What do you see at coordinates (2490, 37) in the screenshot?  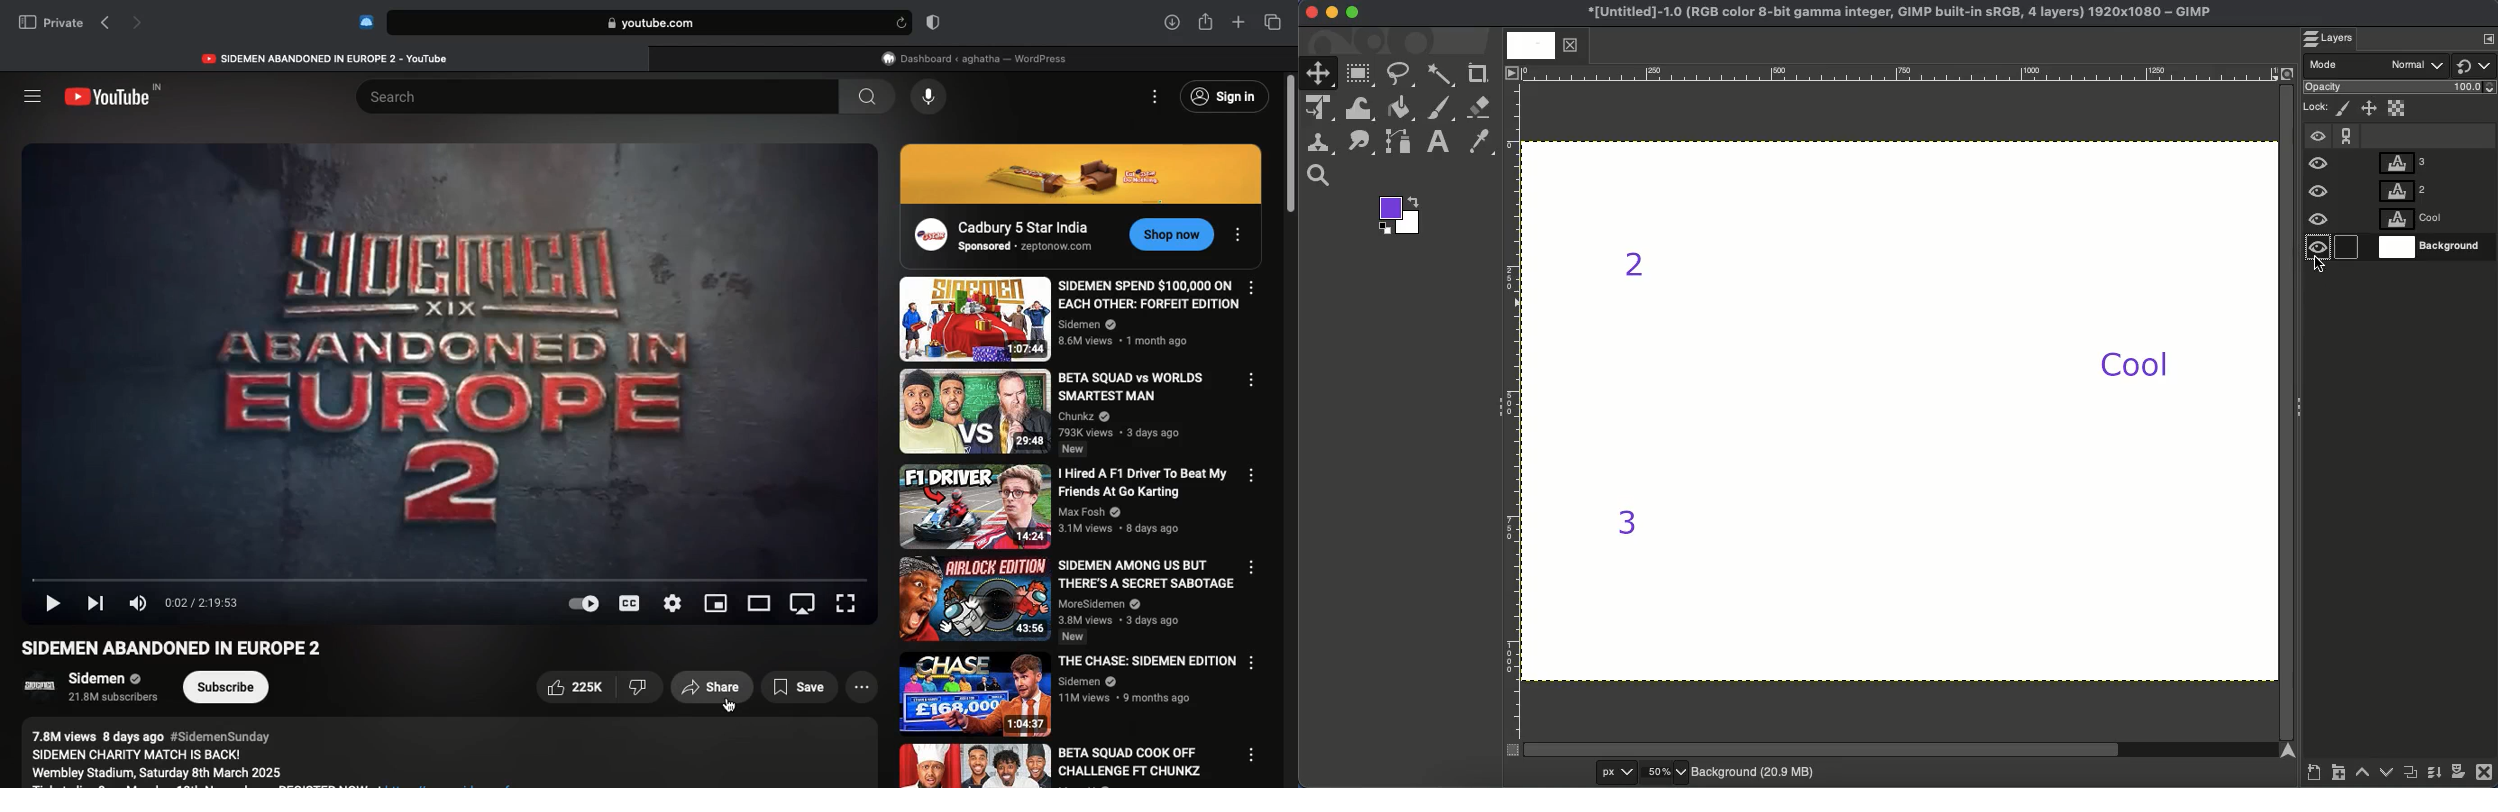 I see `Menu` at bounding box center [2490, 37].